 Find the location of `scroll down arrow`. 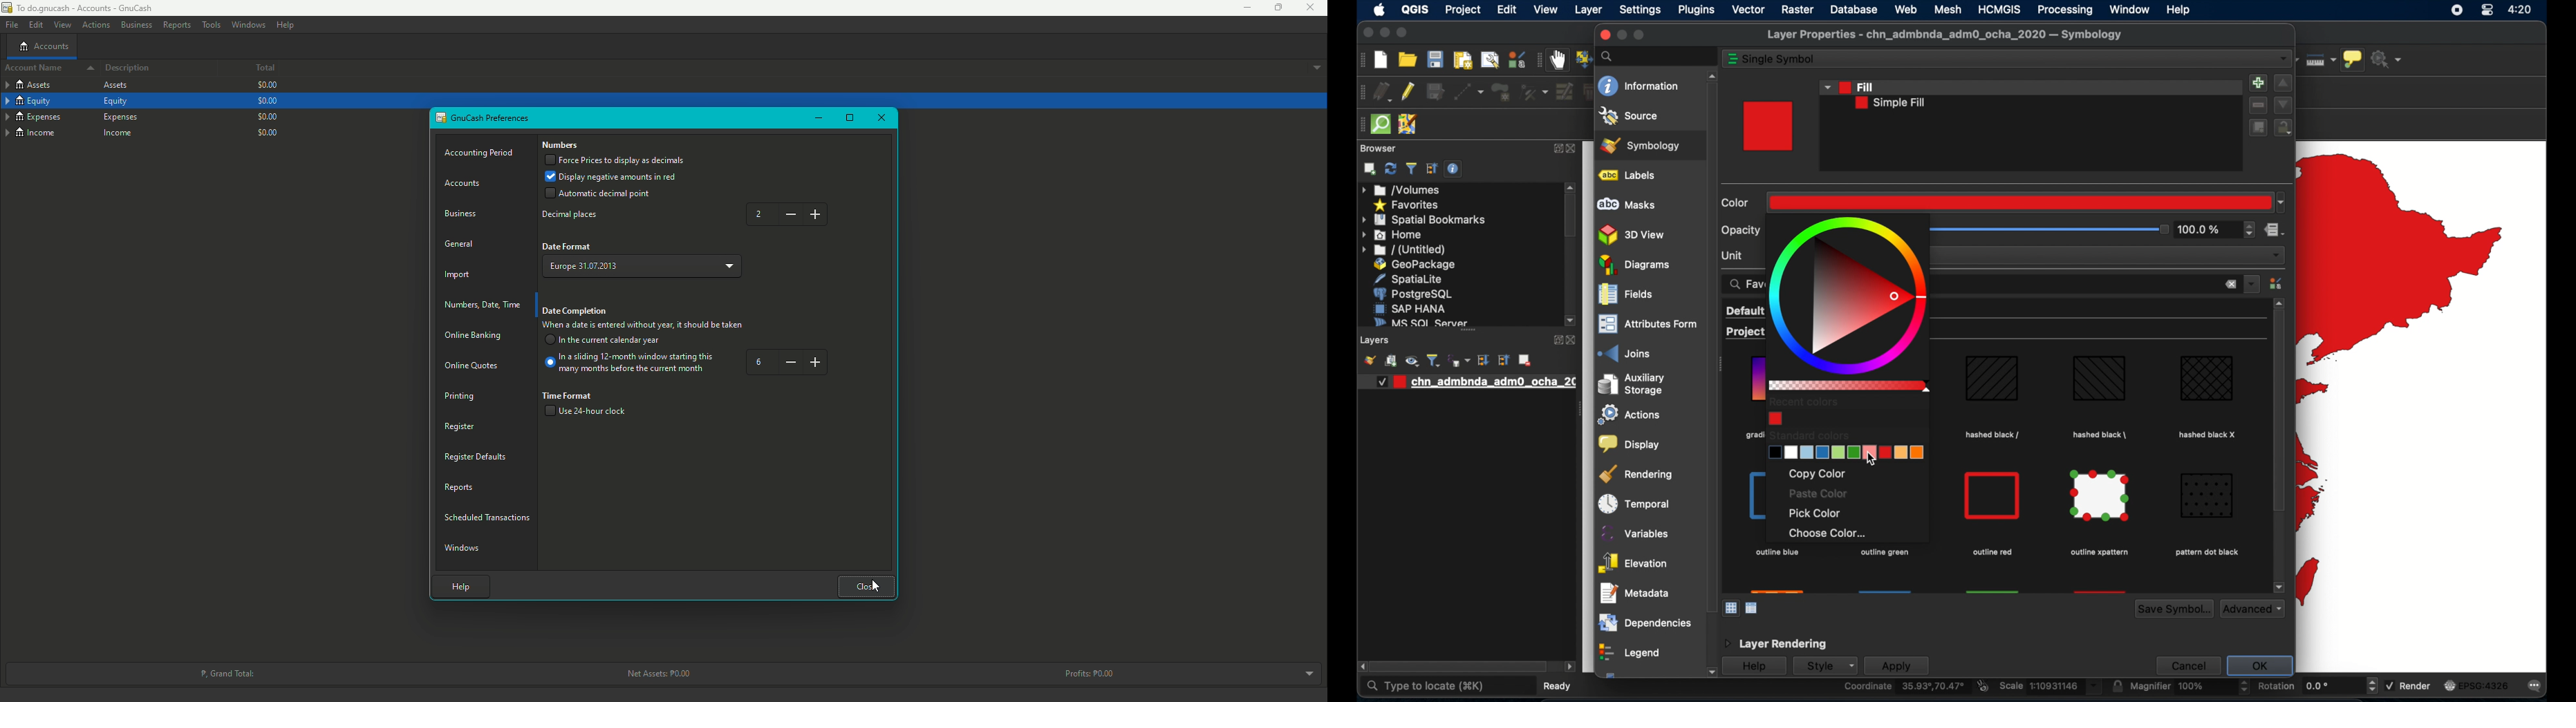

scroll down arrow is located at coordinates (1571, 321).